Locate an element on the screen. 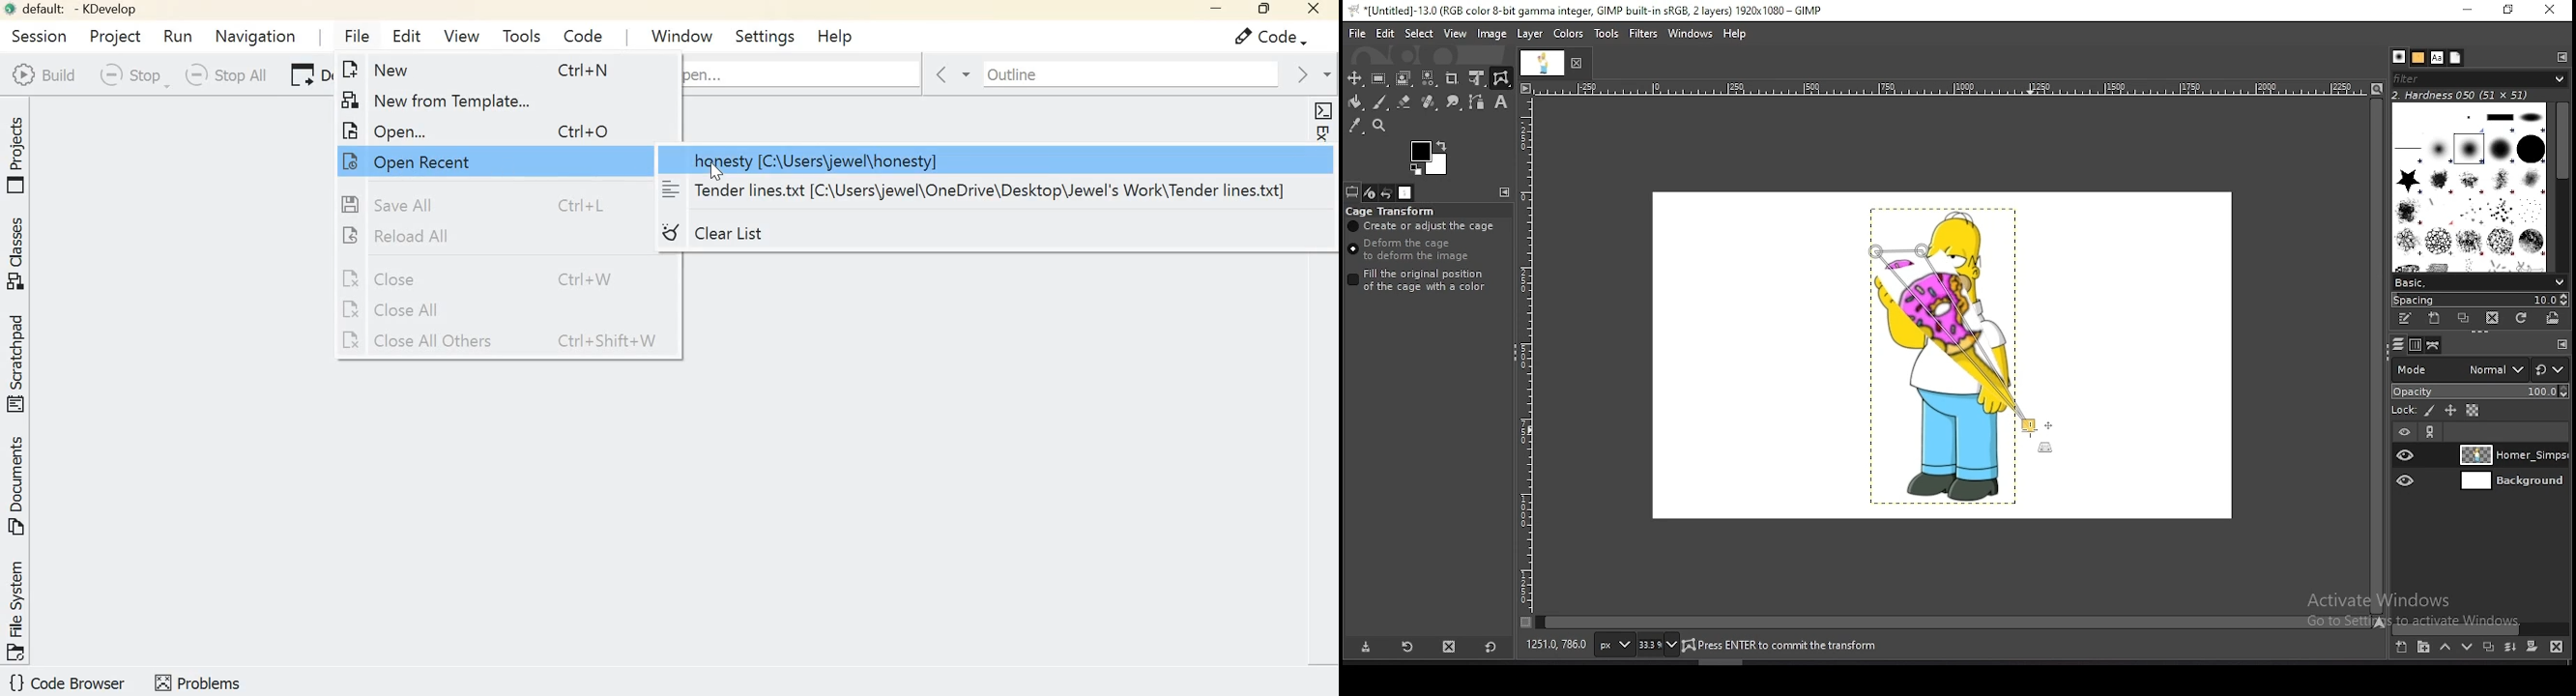 Image resolution: width=2576 pixels, height=700 pixels. Help is located at coordinates (834, 35).